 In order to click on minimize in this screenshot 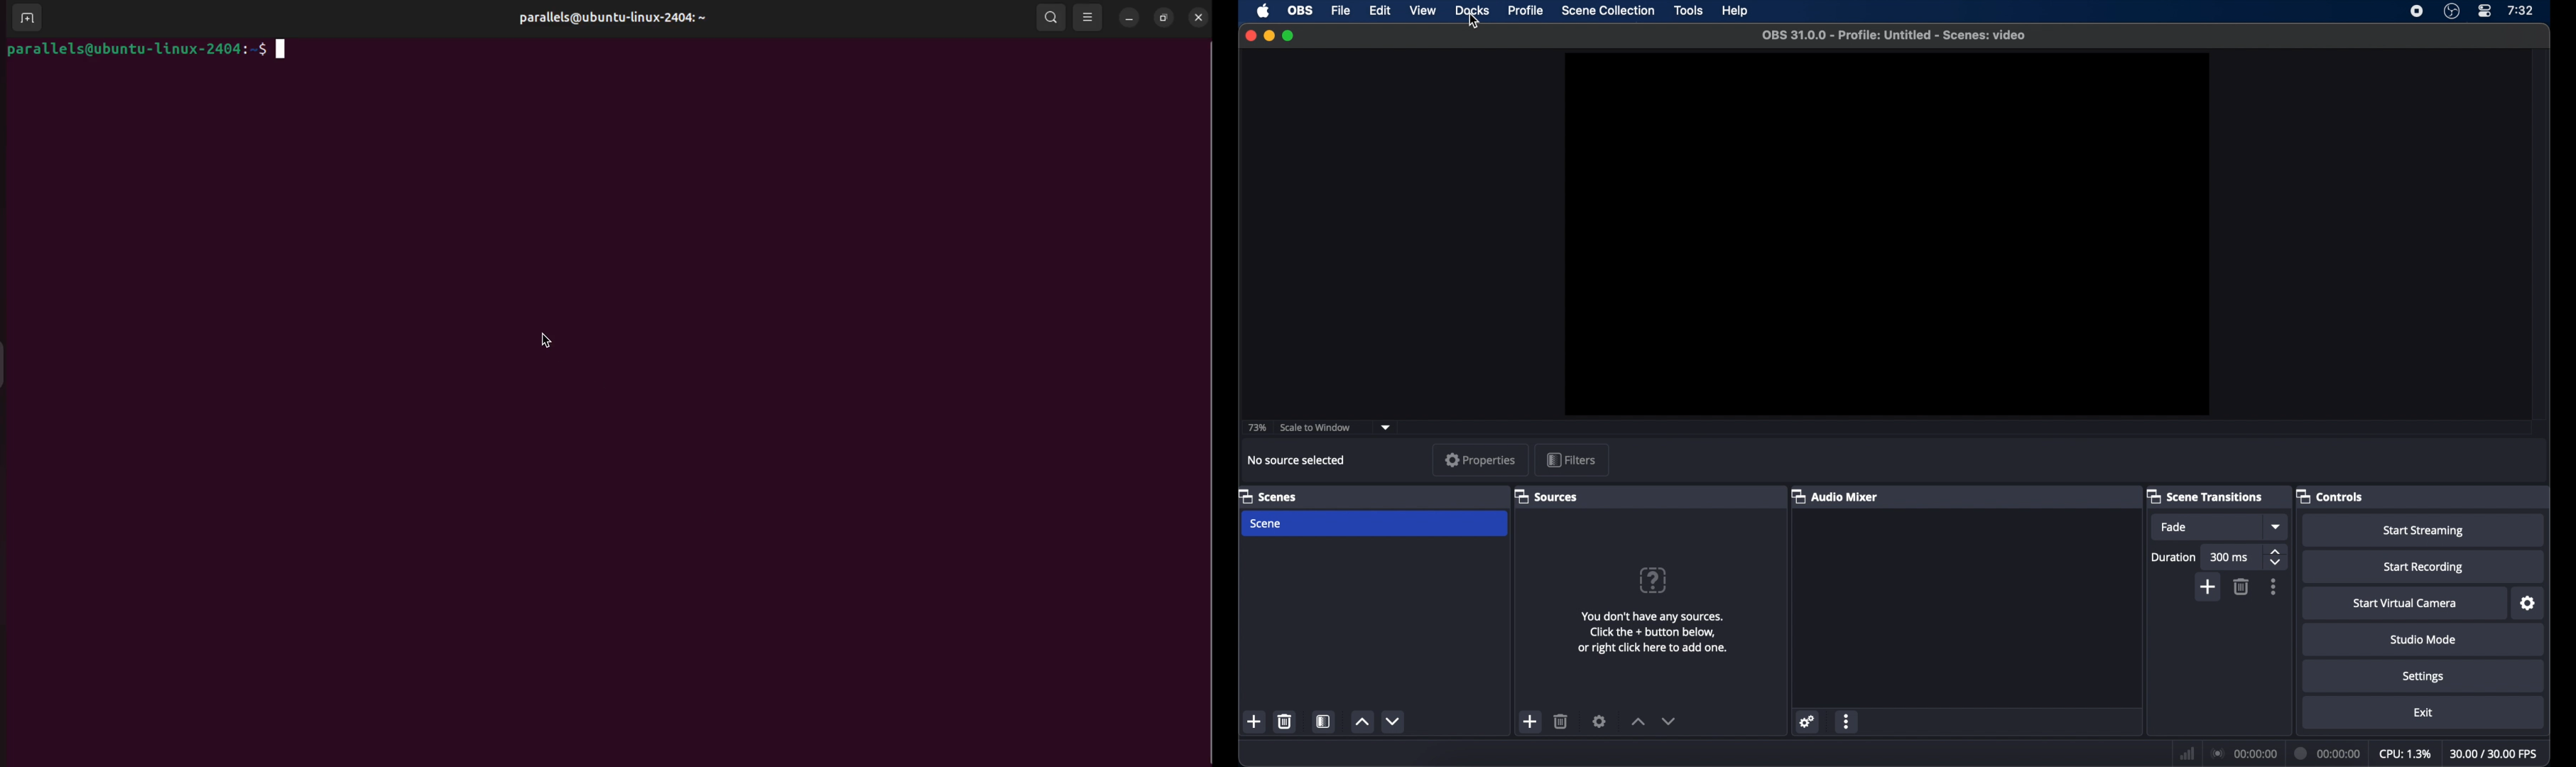, I will do `click(1268, 35)`.